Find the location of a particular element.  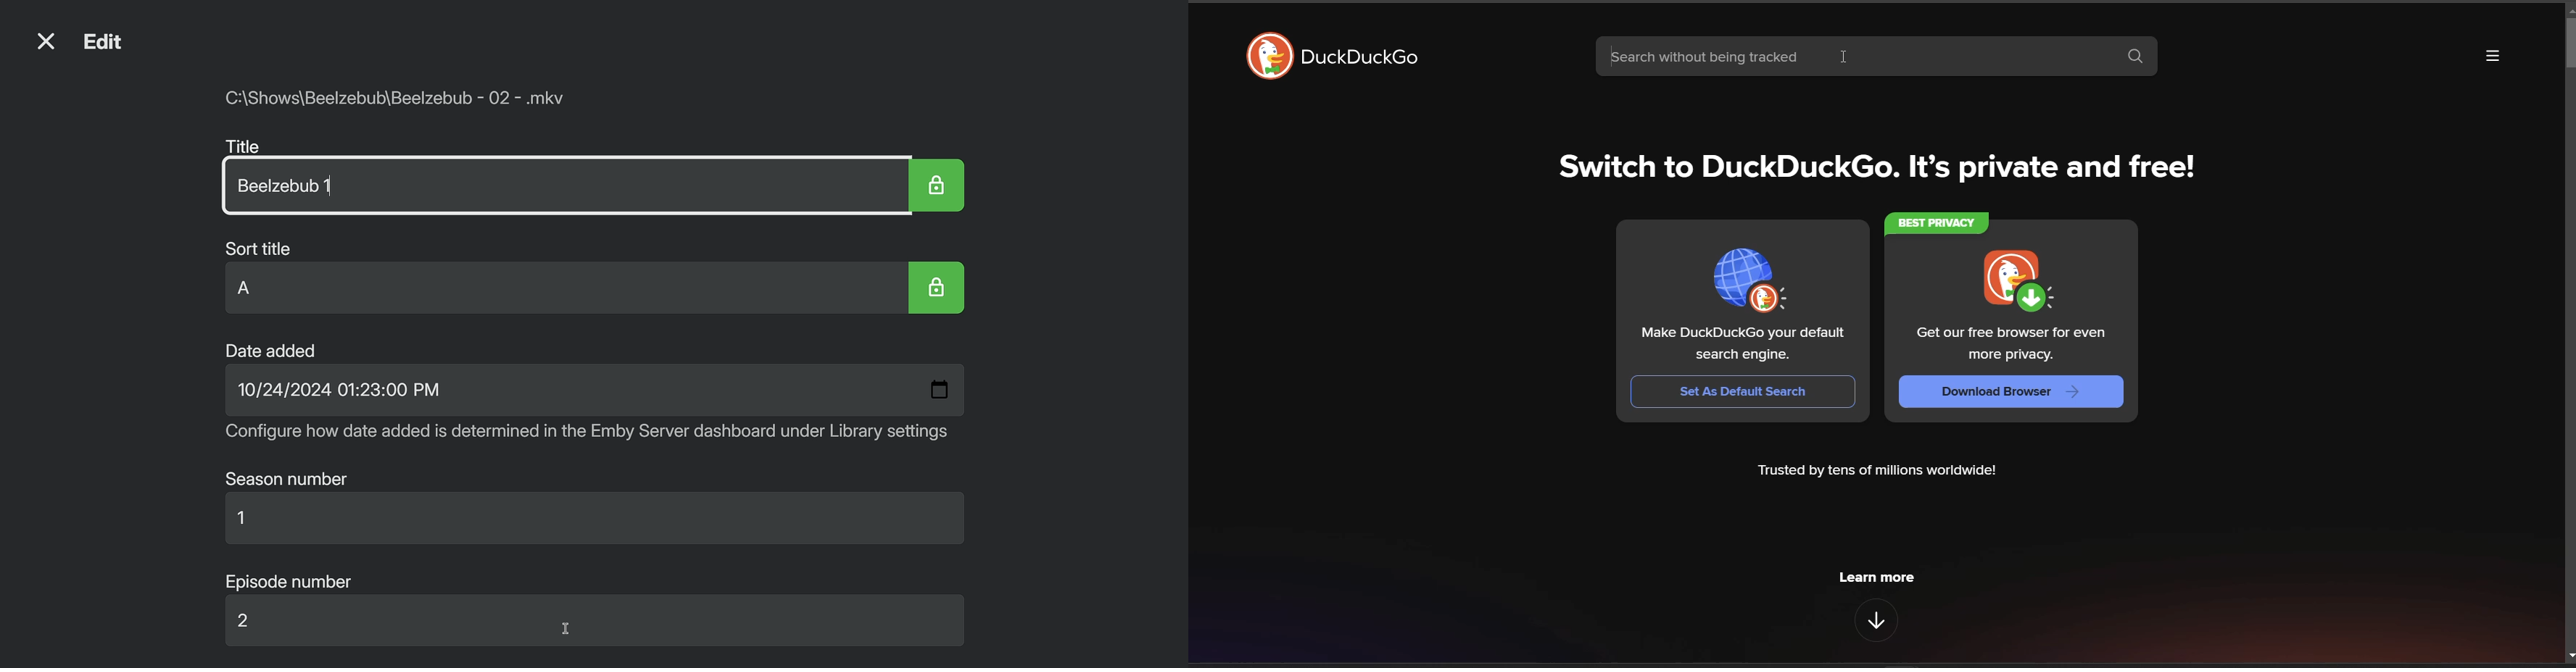

Close is located at coordinates (46, 41).